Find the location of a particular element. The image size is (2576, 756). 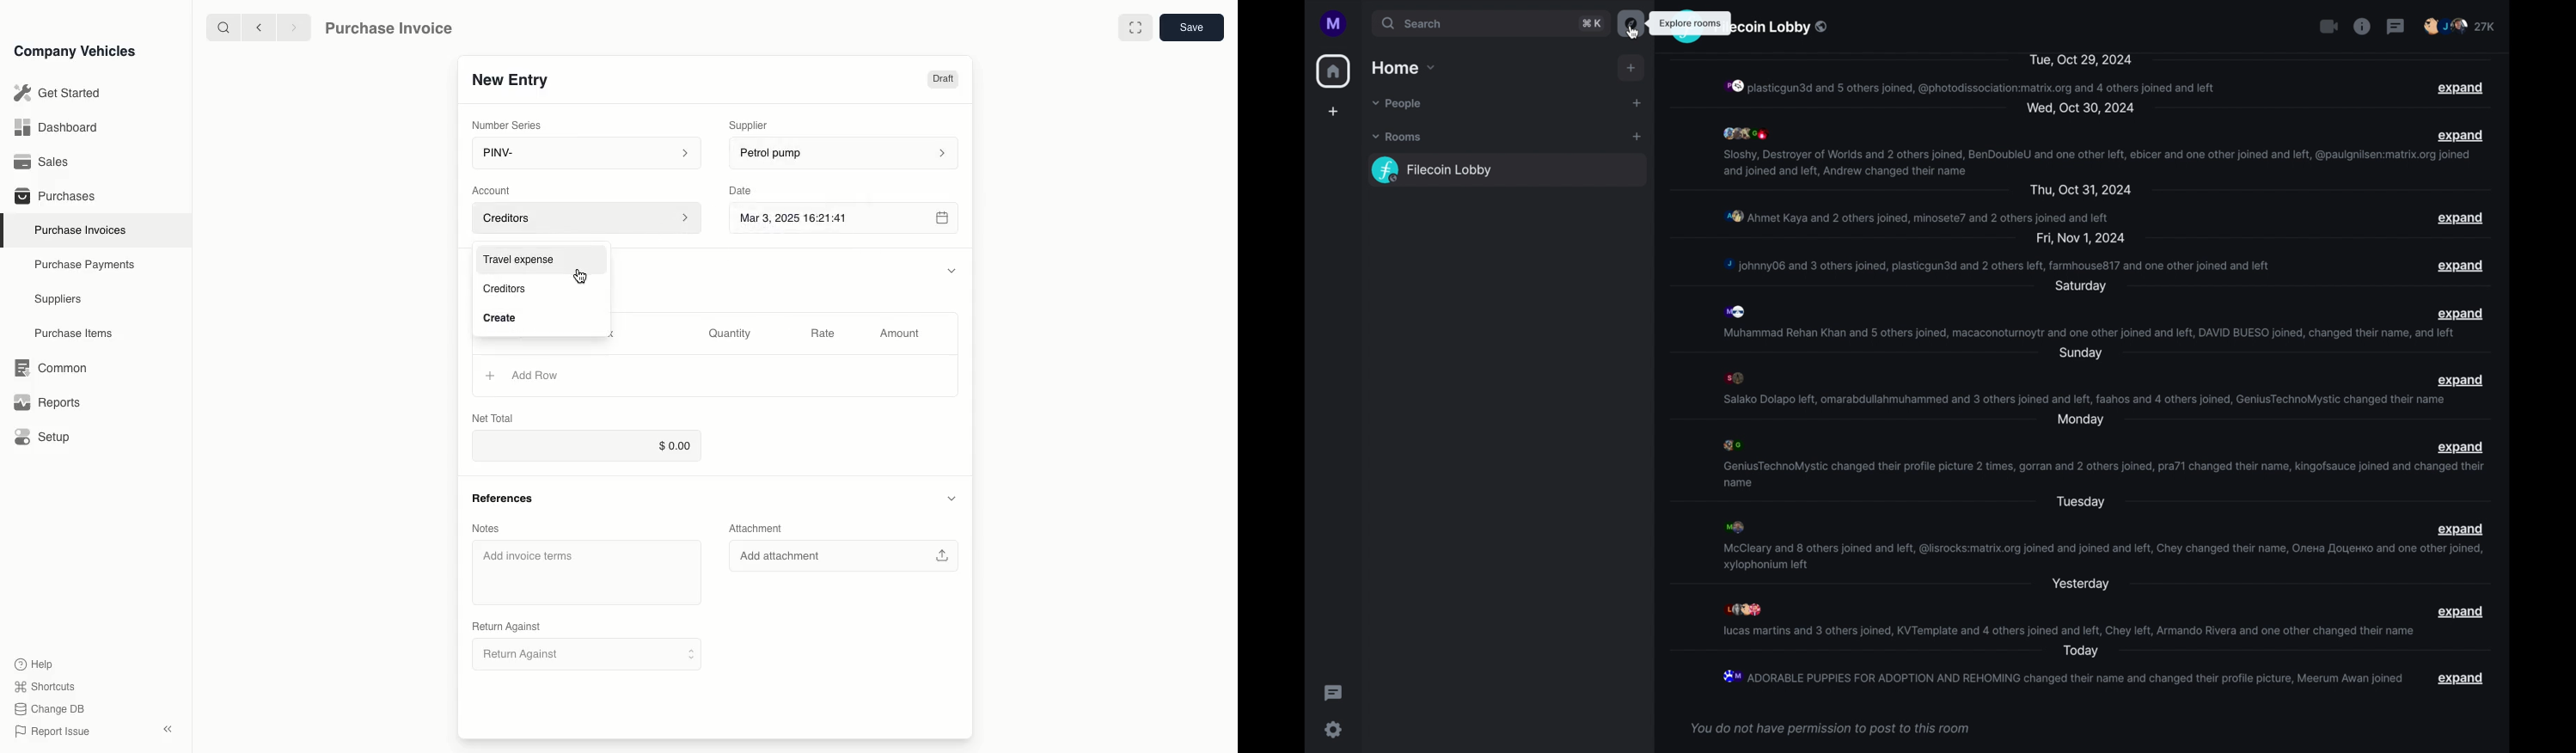

search shortcut is located at coordinates (1590, 24).